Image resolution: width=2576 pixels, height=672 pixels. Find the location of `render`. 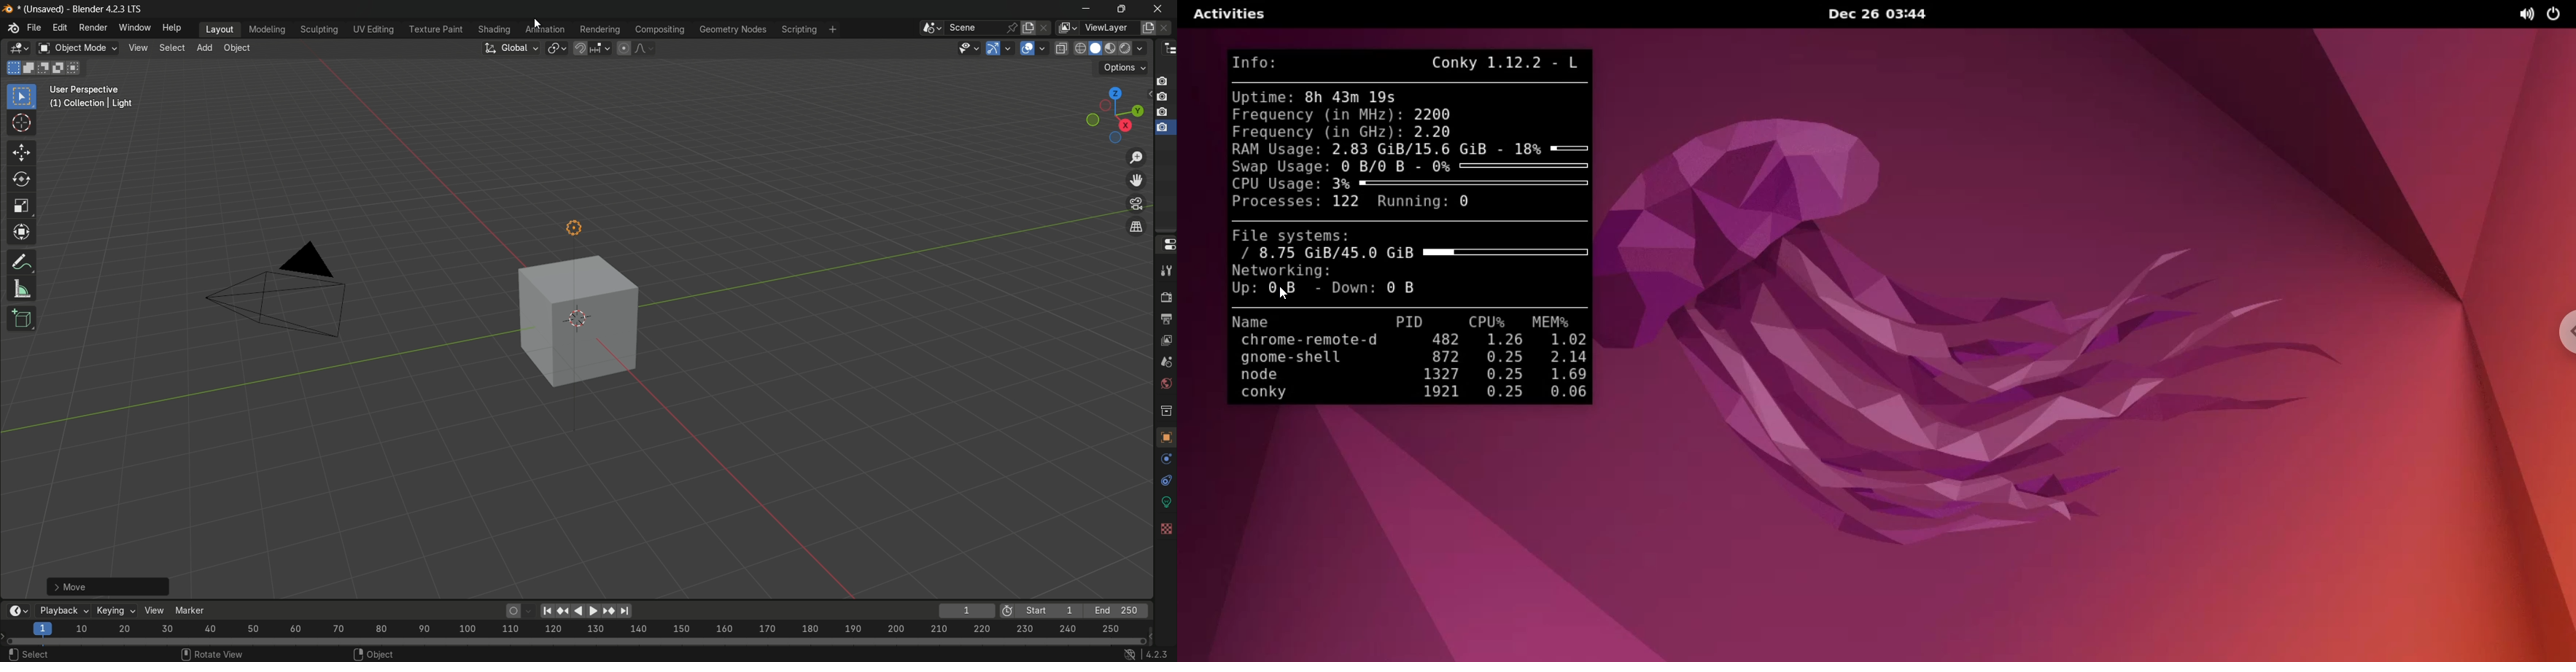

render is located at coordinates (1166, 297).